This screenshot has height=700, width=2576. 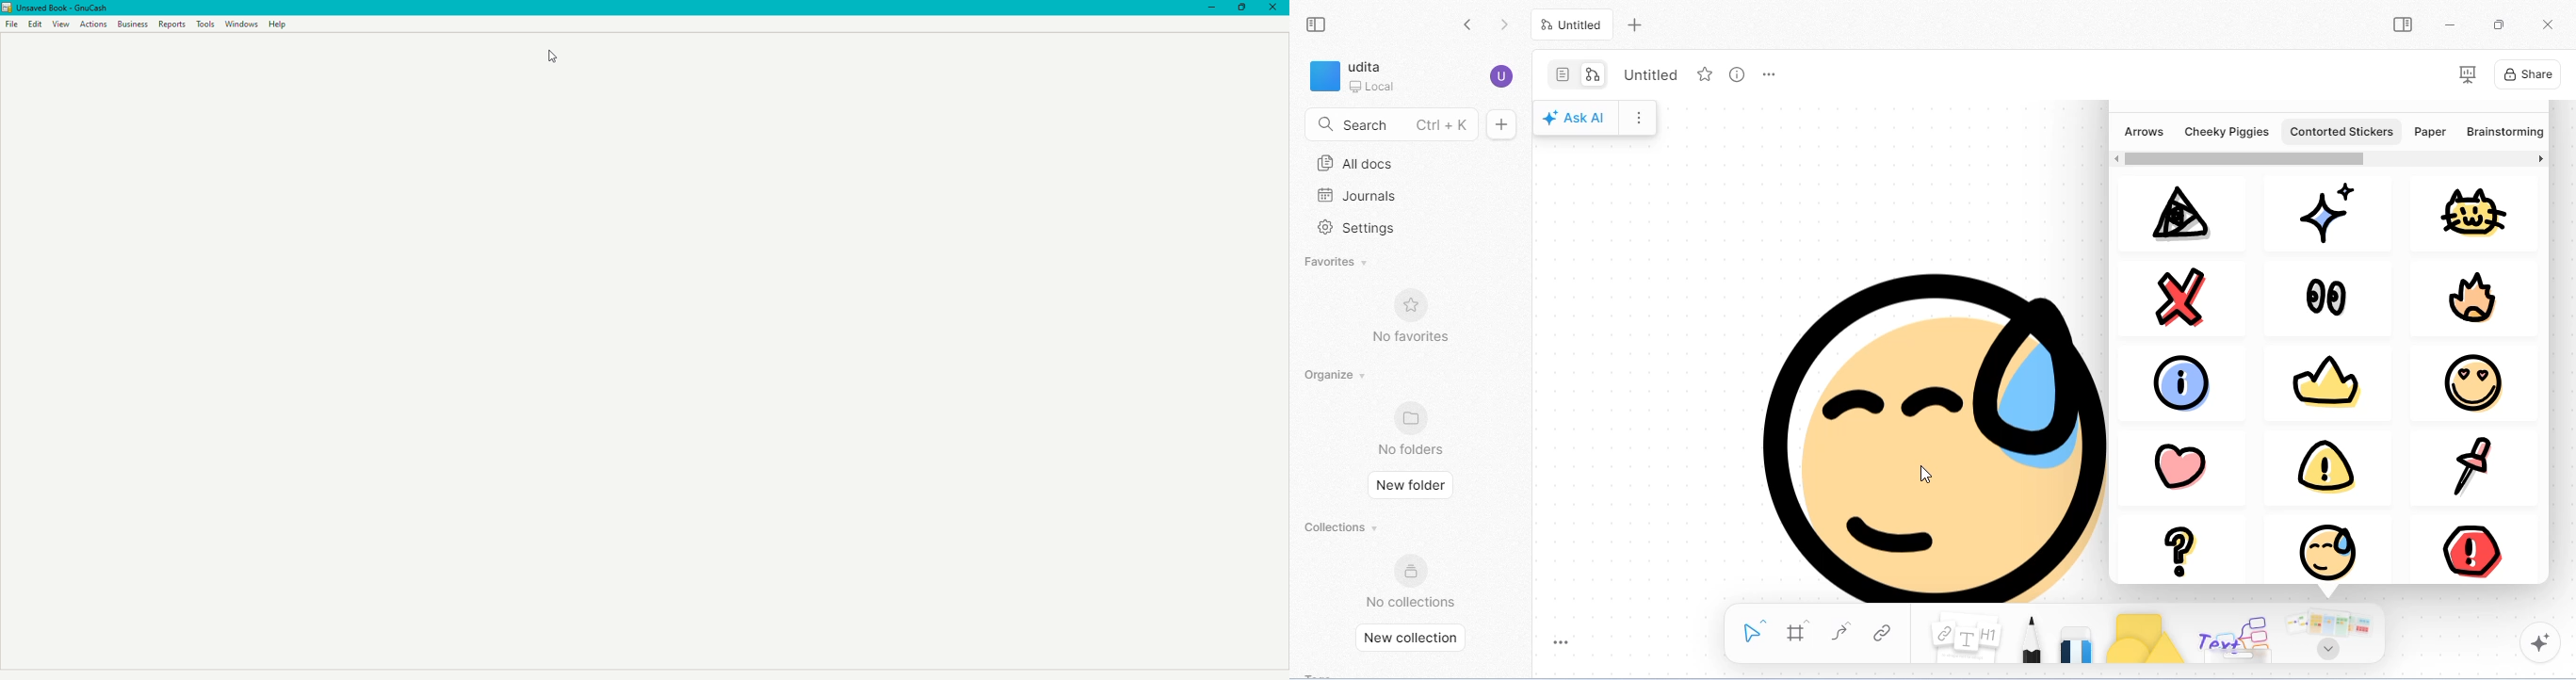 What do you see at coordinates (1243, 7) in the screenshot?
I see `Restore` at bounding box center [1243, 7].